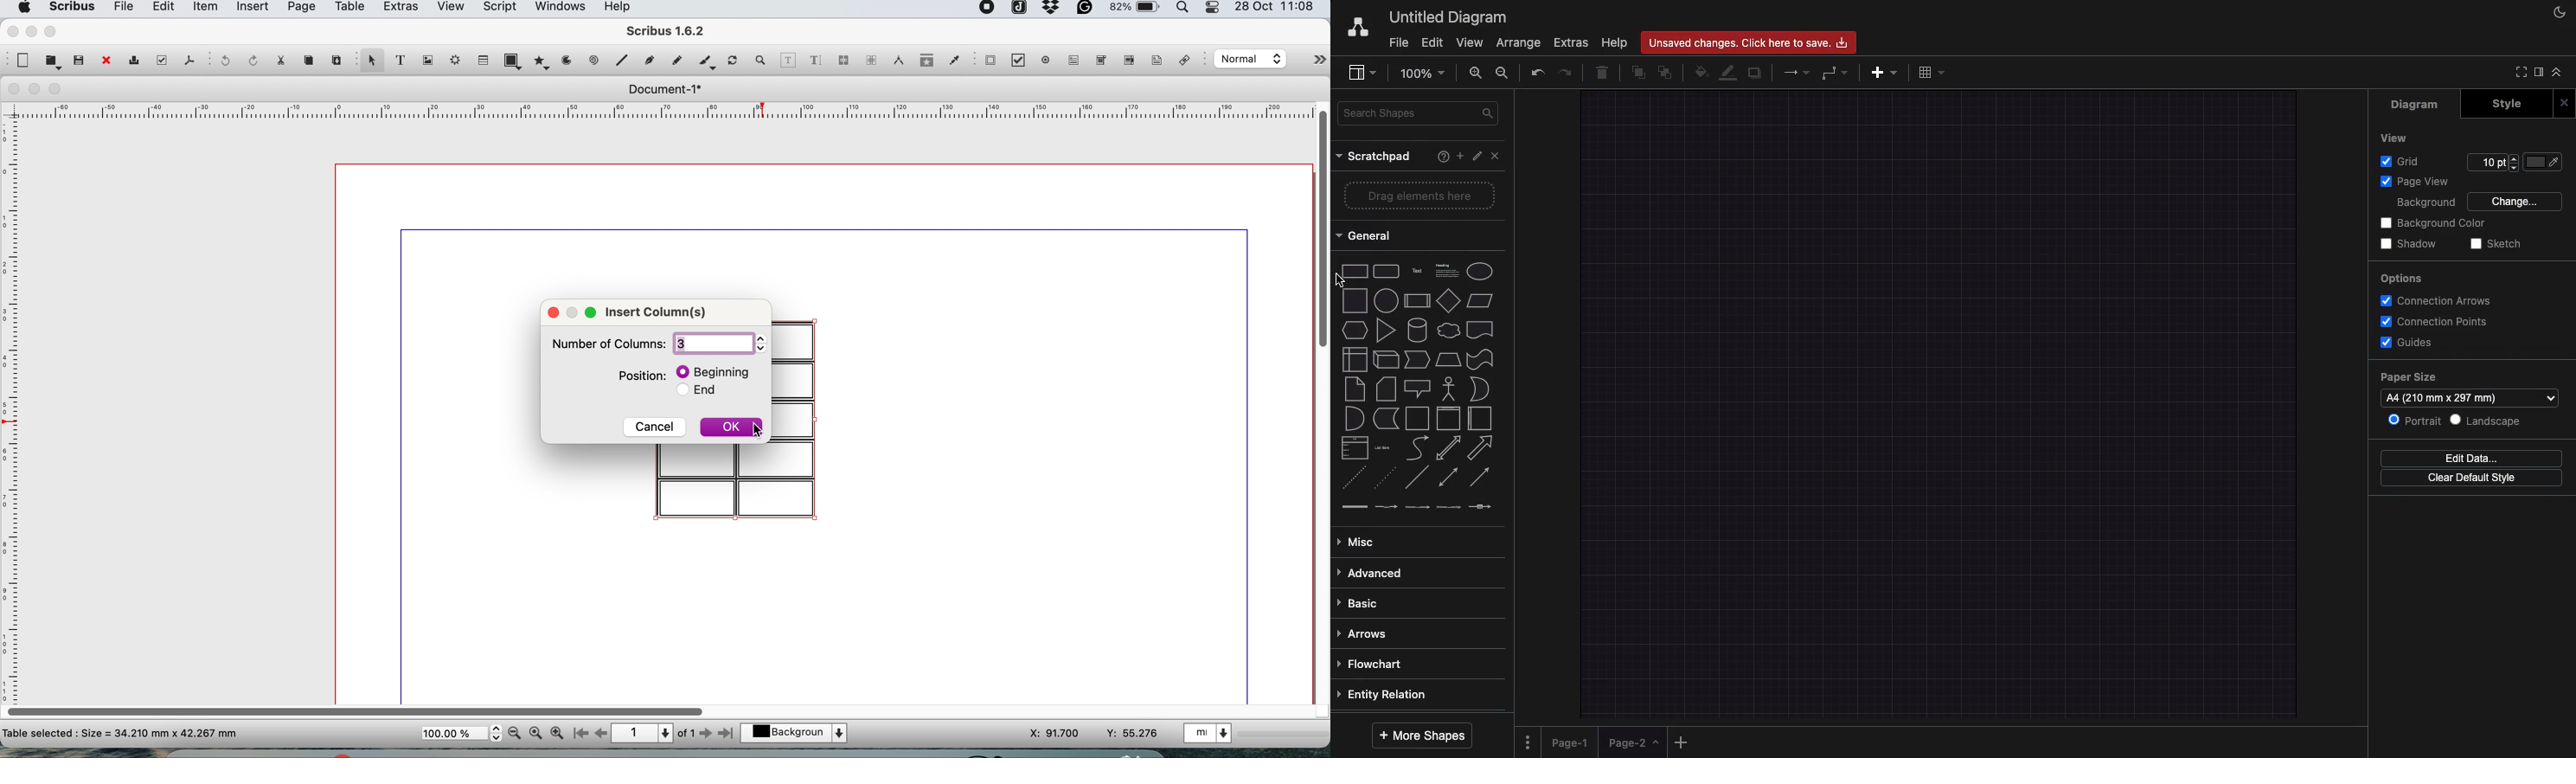 The height and width of the screenshot is (784, 2576). Describe the element at coordinates (280, 60) in the screenshot. I see `cut` at that location.